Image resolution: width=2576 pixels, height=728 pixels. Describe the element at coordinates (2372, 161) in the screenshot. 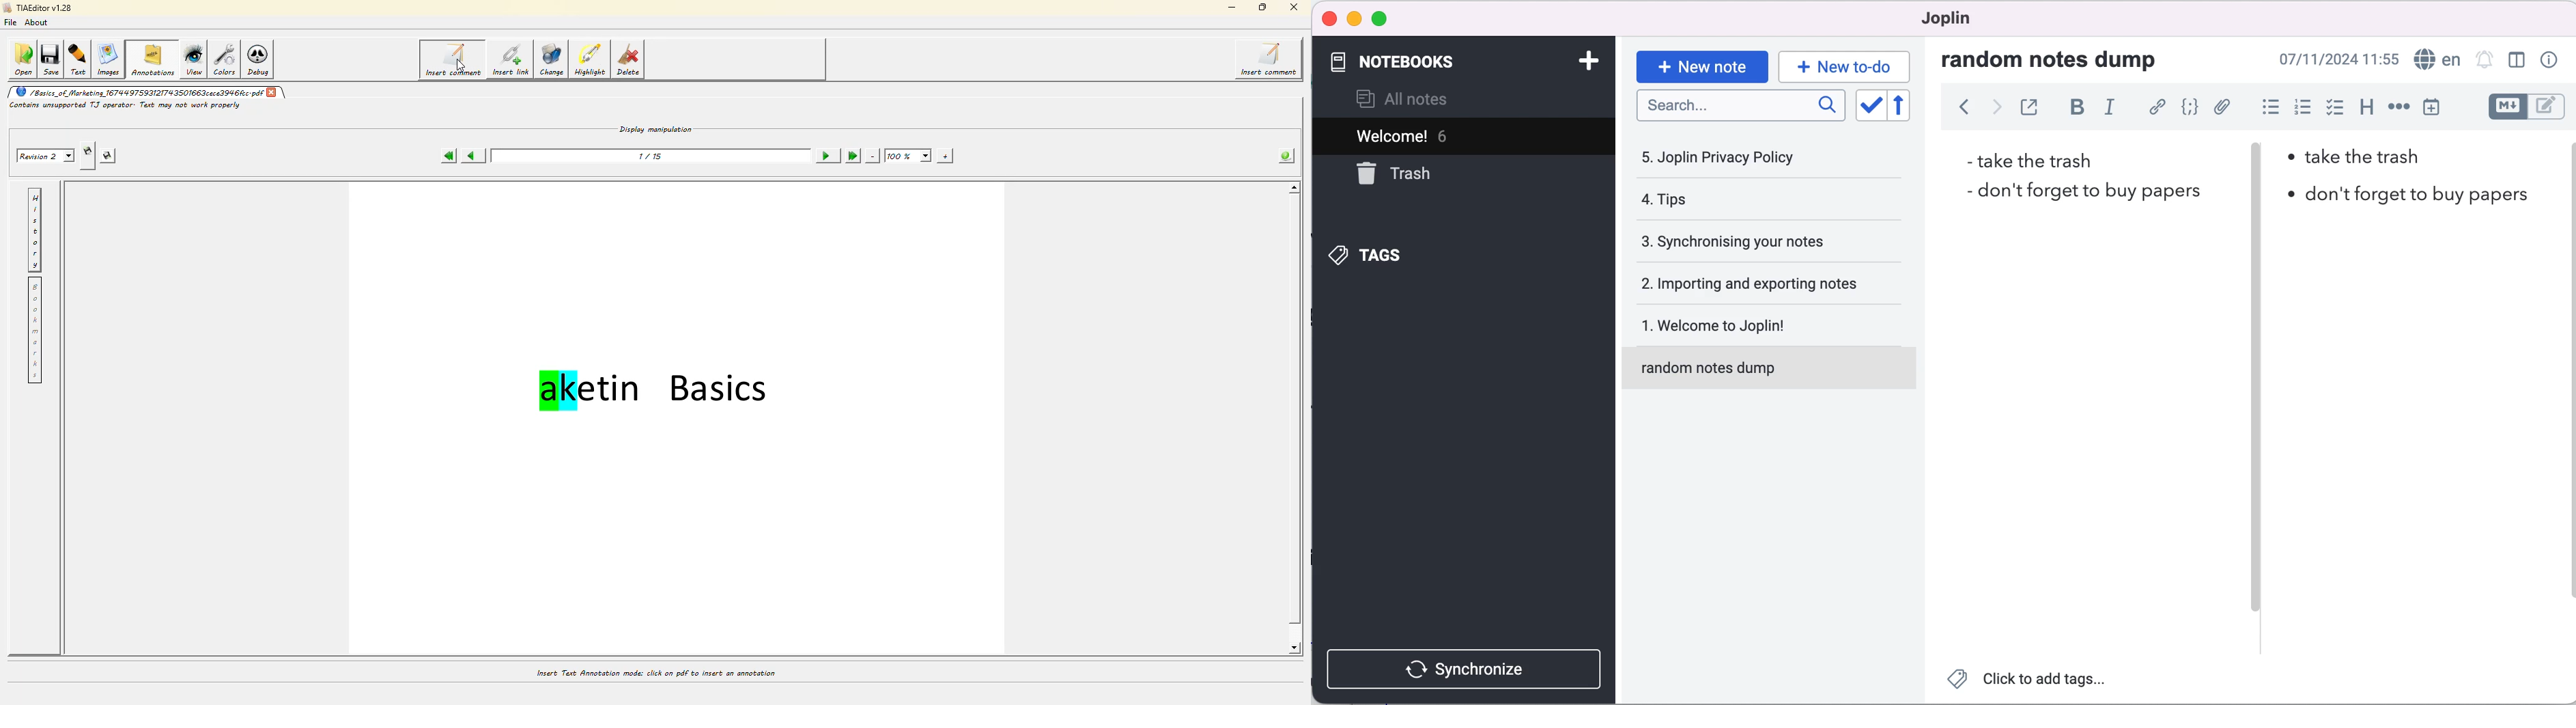

I see `take the trash` at that location.